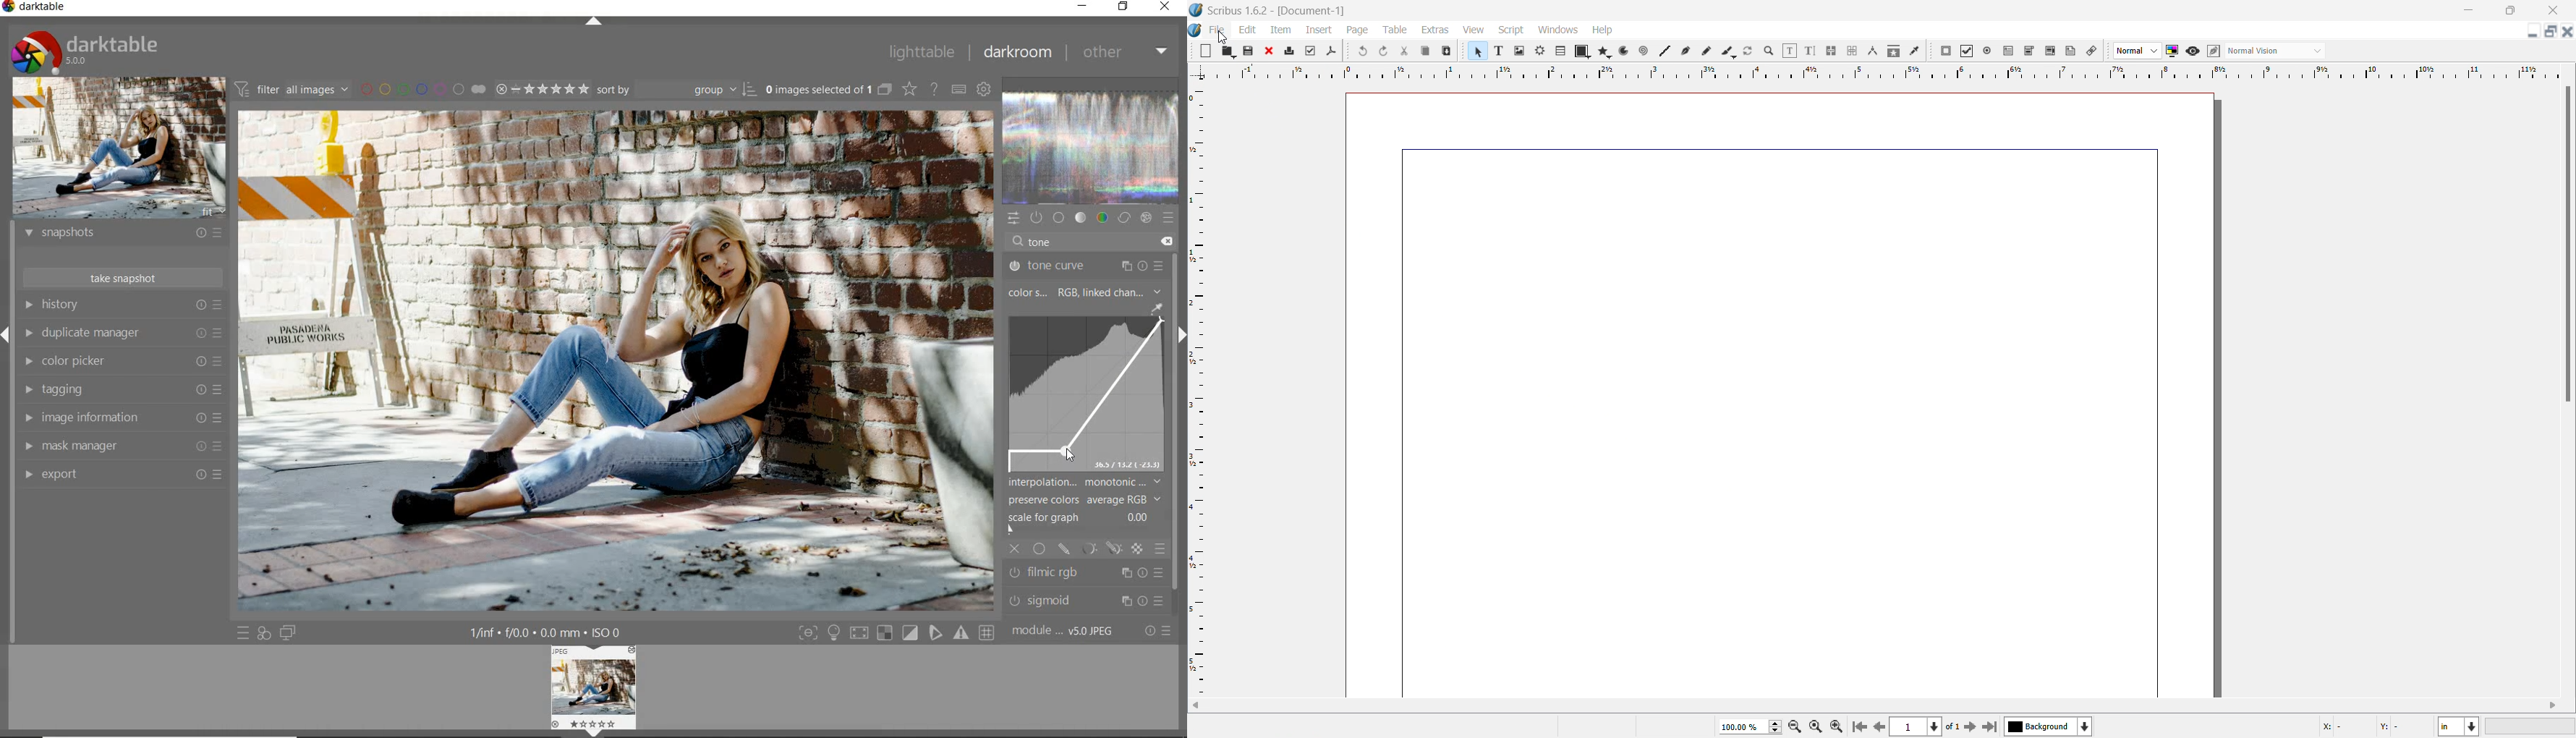  Describe the element at coordinates (120, 445) in the screenshot. I see `mask manager` at that location.